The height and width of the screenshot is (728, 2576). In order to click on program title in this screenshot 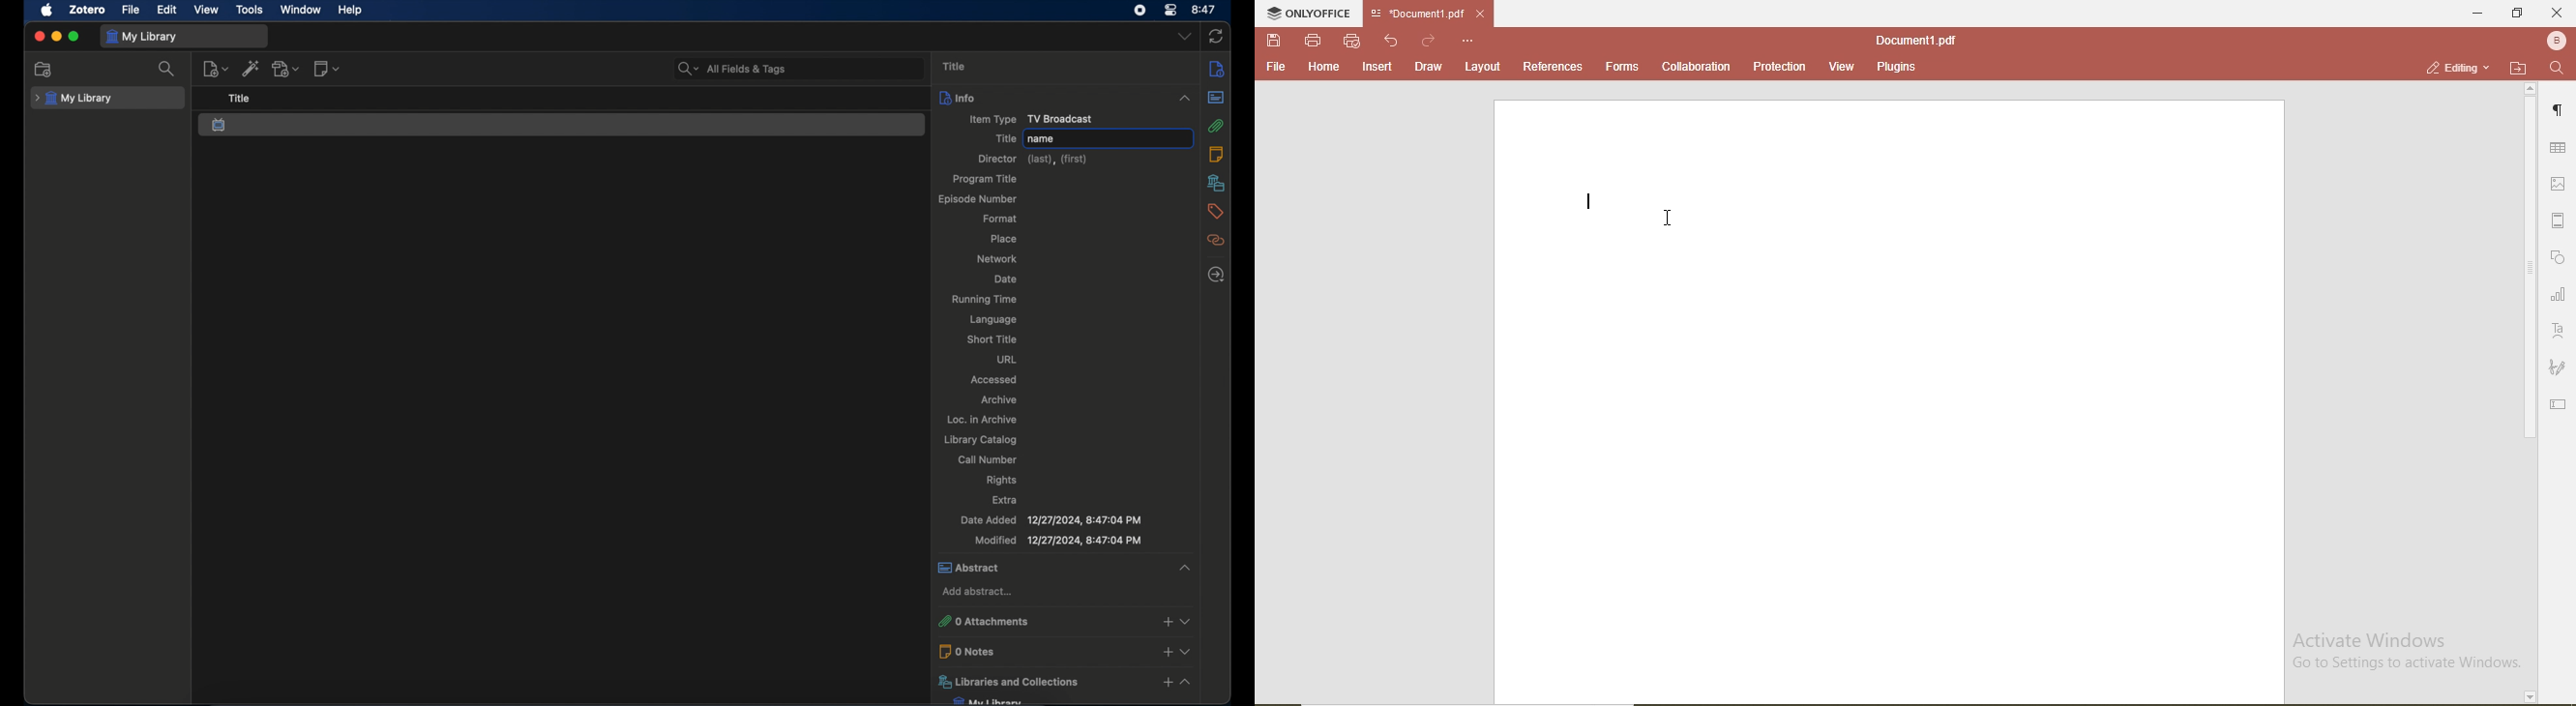, I will do `click(987, 179)`.